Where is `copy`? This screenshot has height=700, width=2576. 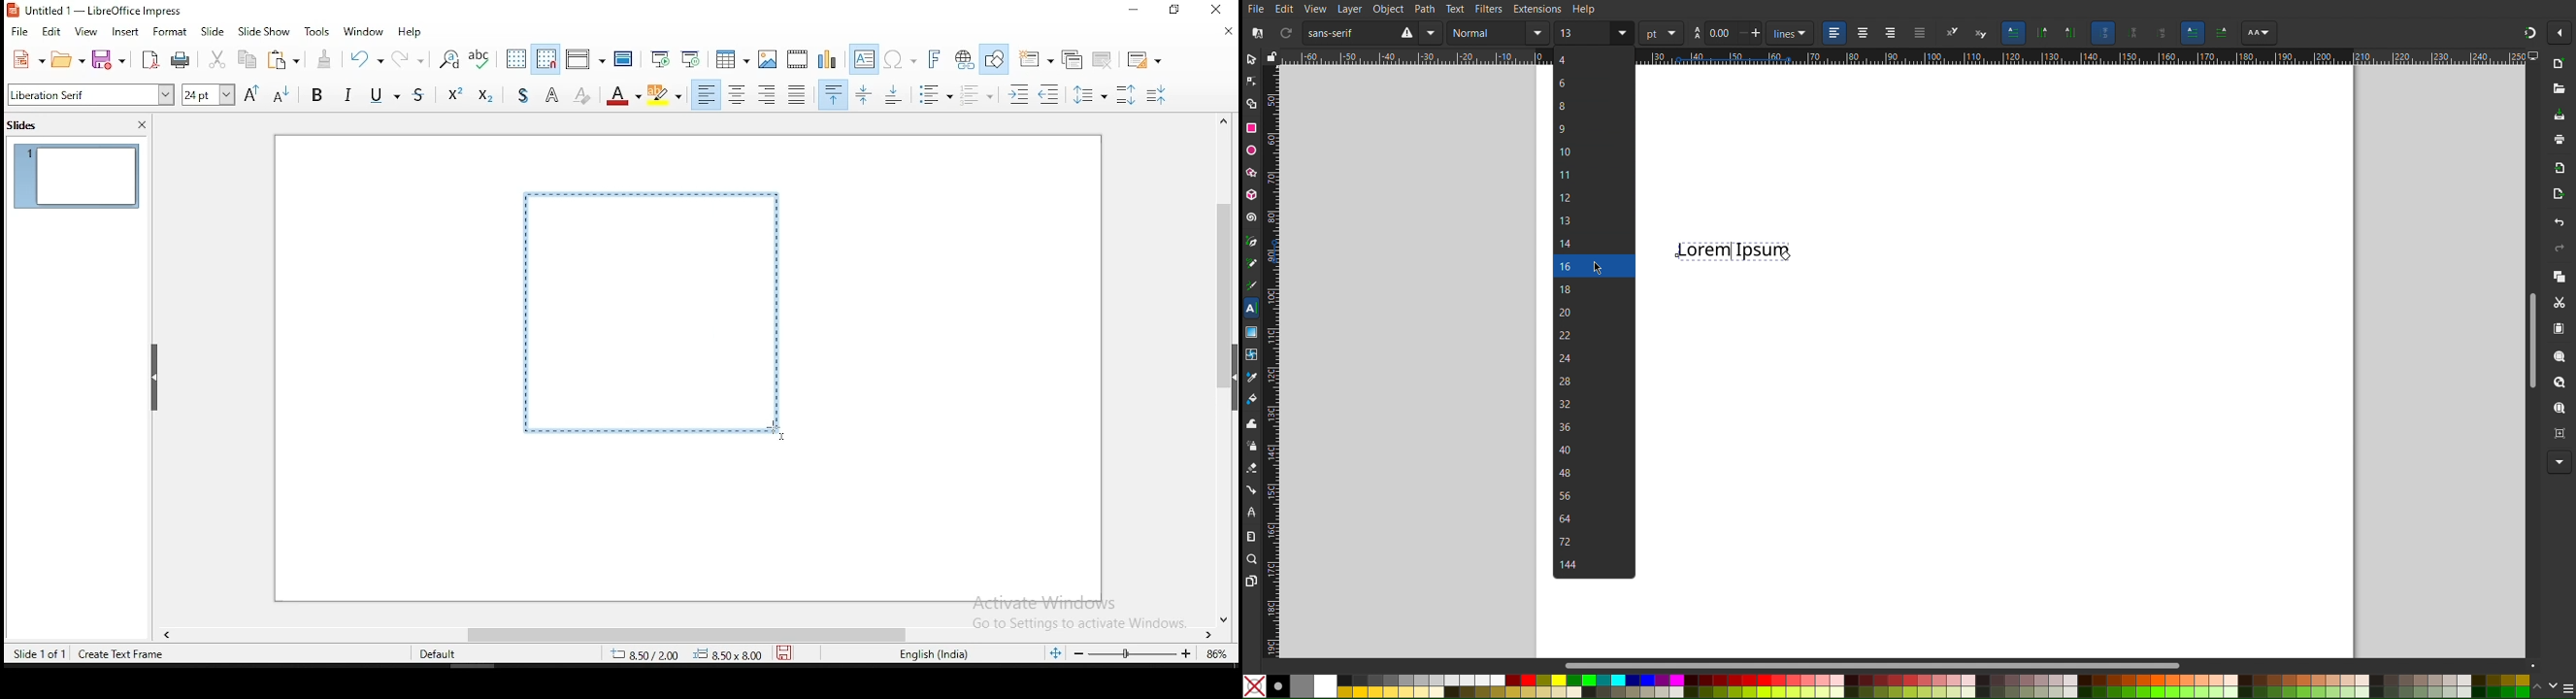 copy is located at coordinates (248, 60).